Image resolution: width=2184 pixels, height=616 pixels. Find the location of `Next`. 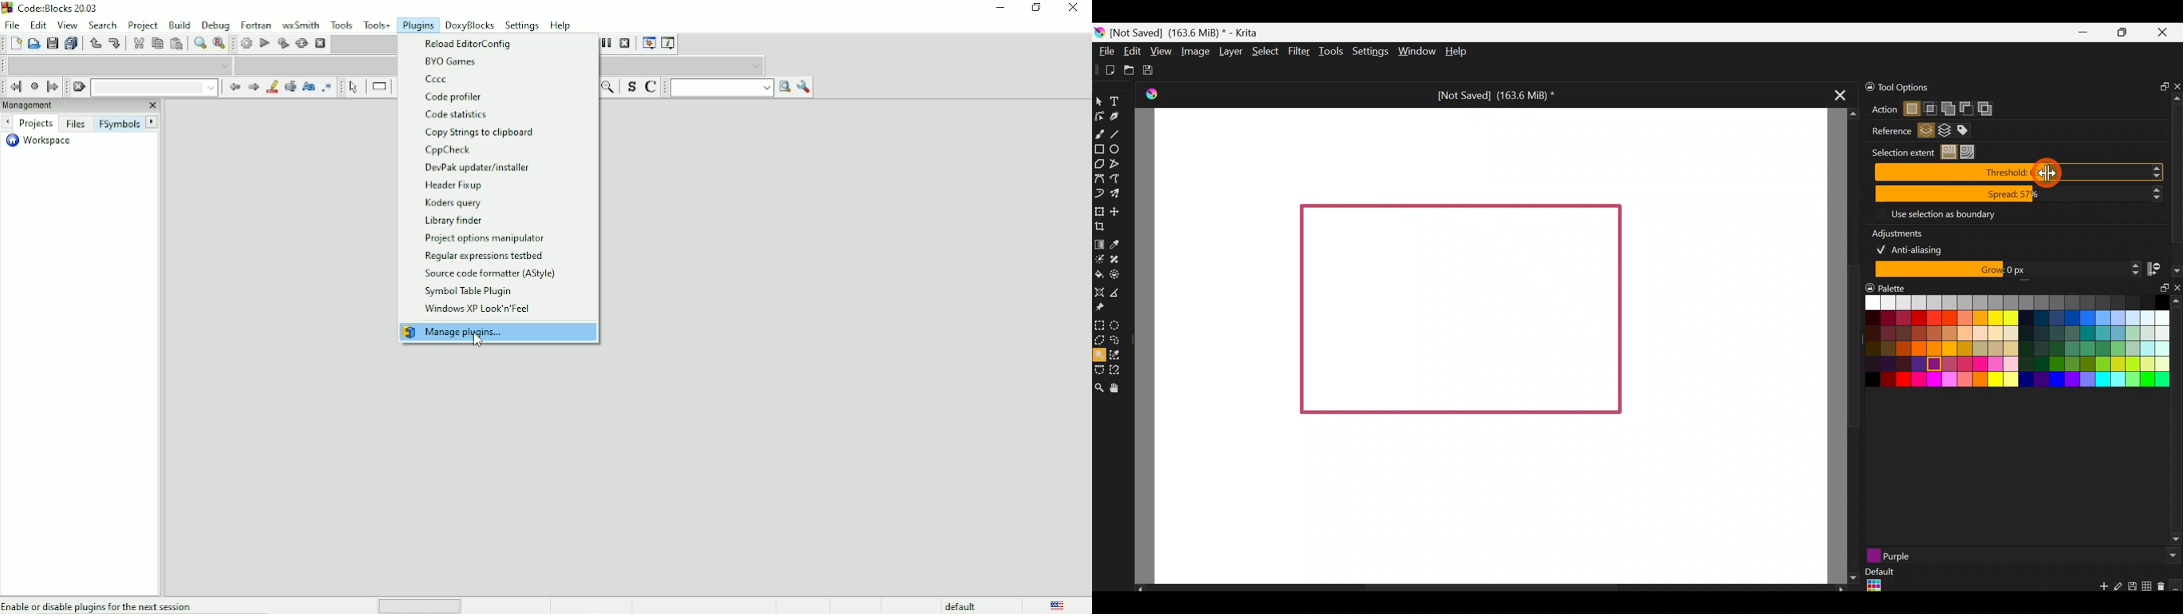

Next is located at coordinates (7, 122).